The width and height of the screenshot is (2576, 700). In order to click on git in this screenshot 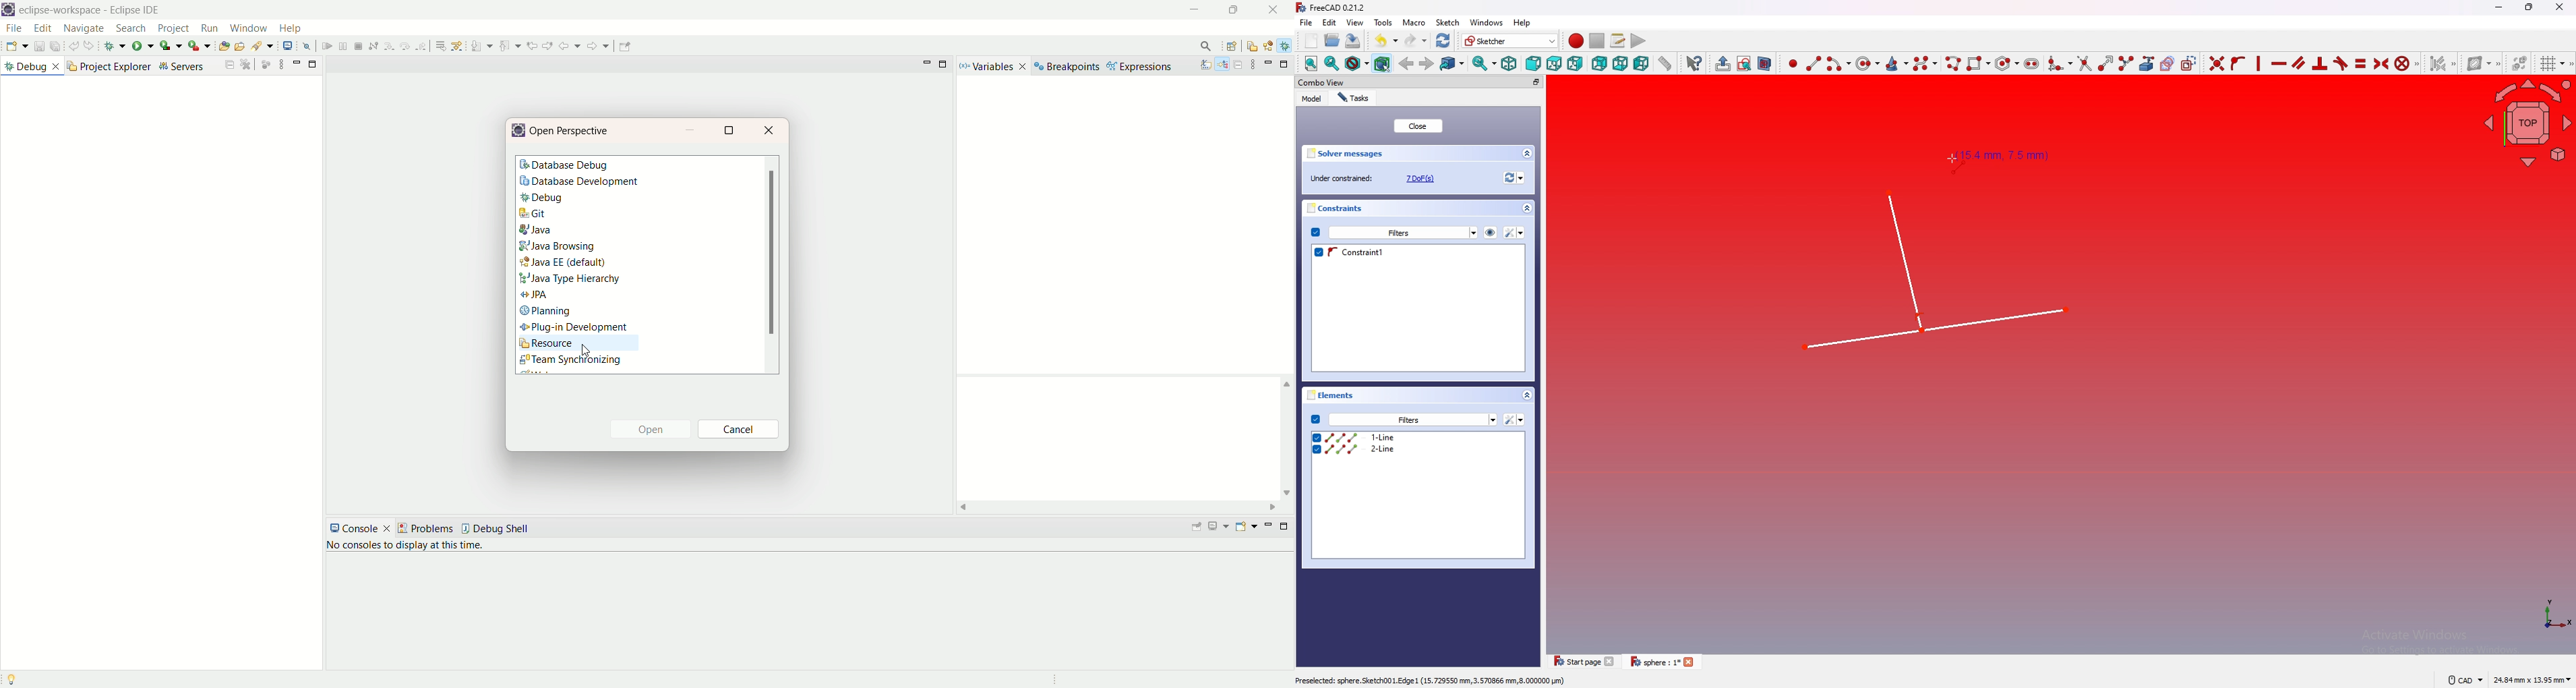, I will do `click(533, 213)`.